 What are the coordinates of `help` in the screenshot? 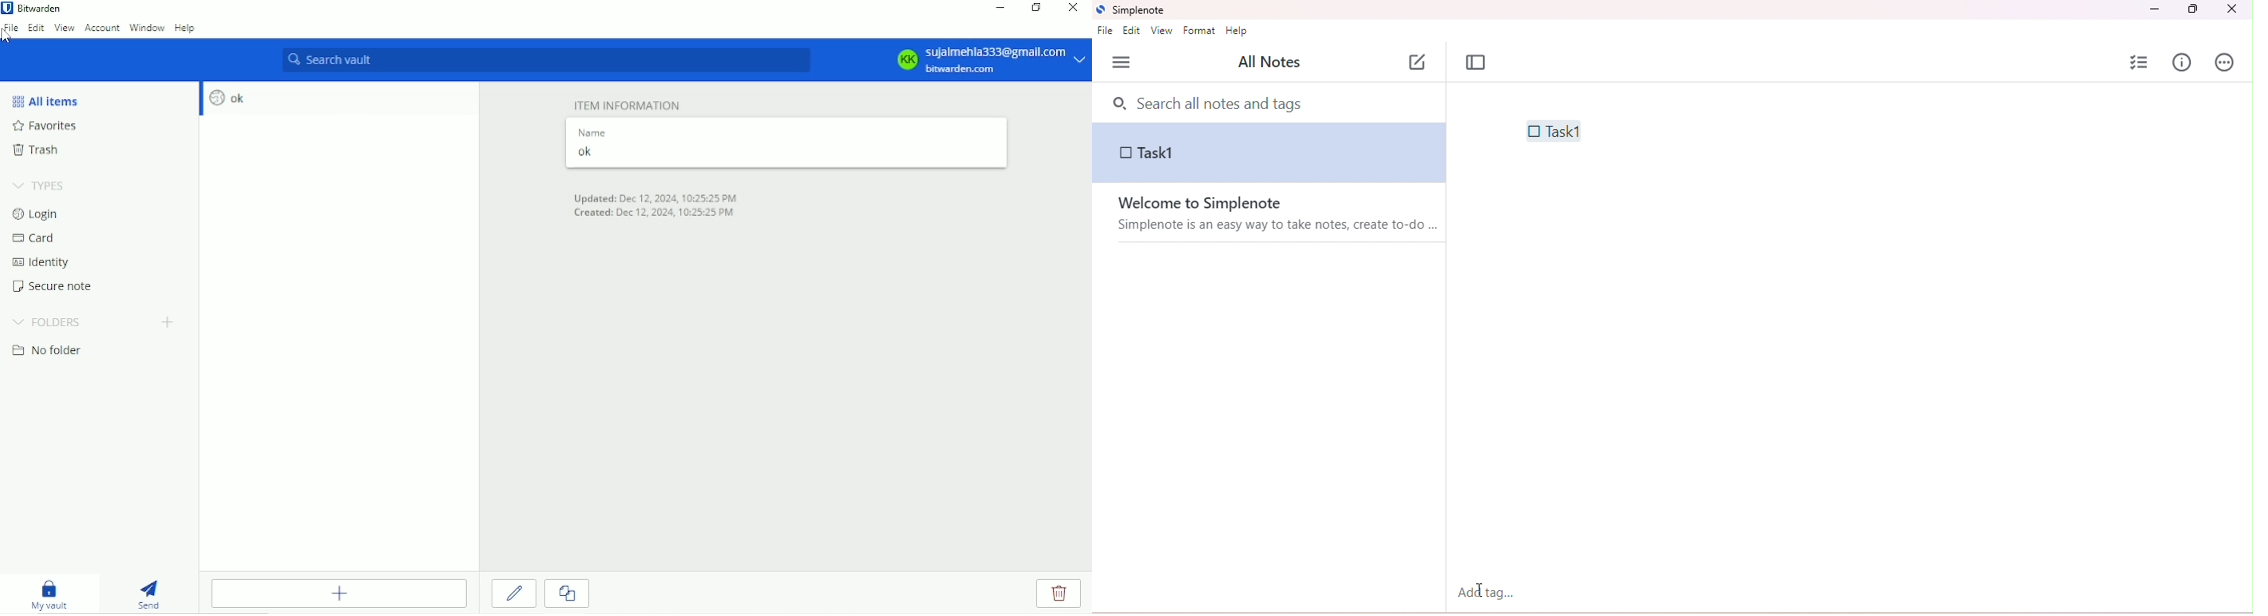 It's located at (1238, 32).